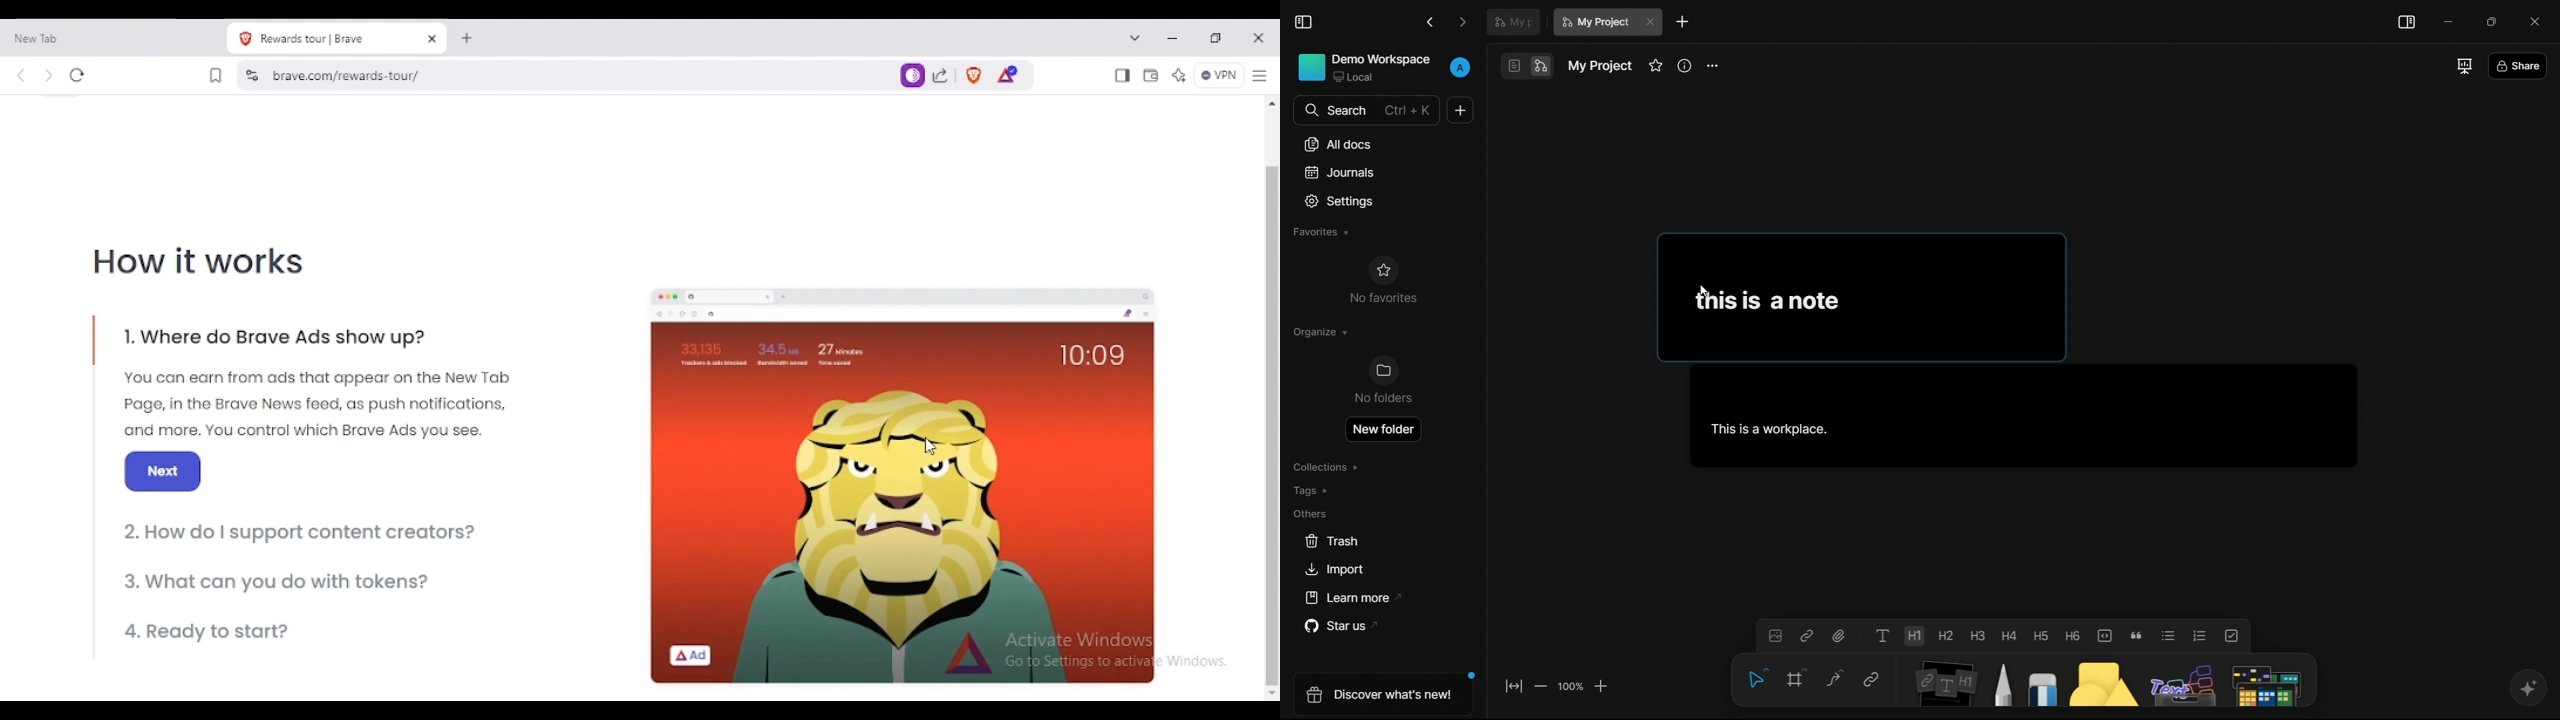  I want to click on learn more, so click(1347, 599).